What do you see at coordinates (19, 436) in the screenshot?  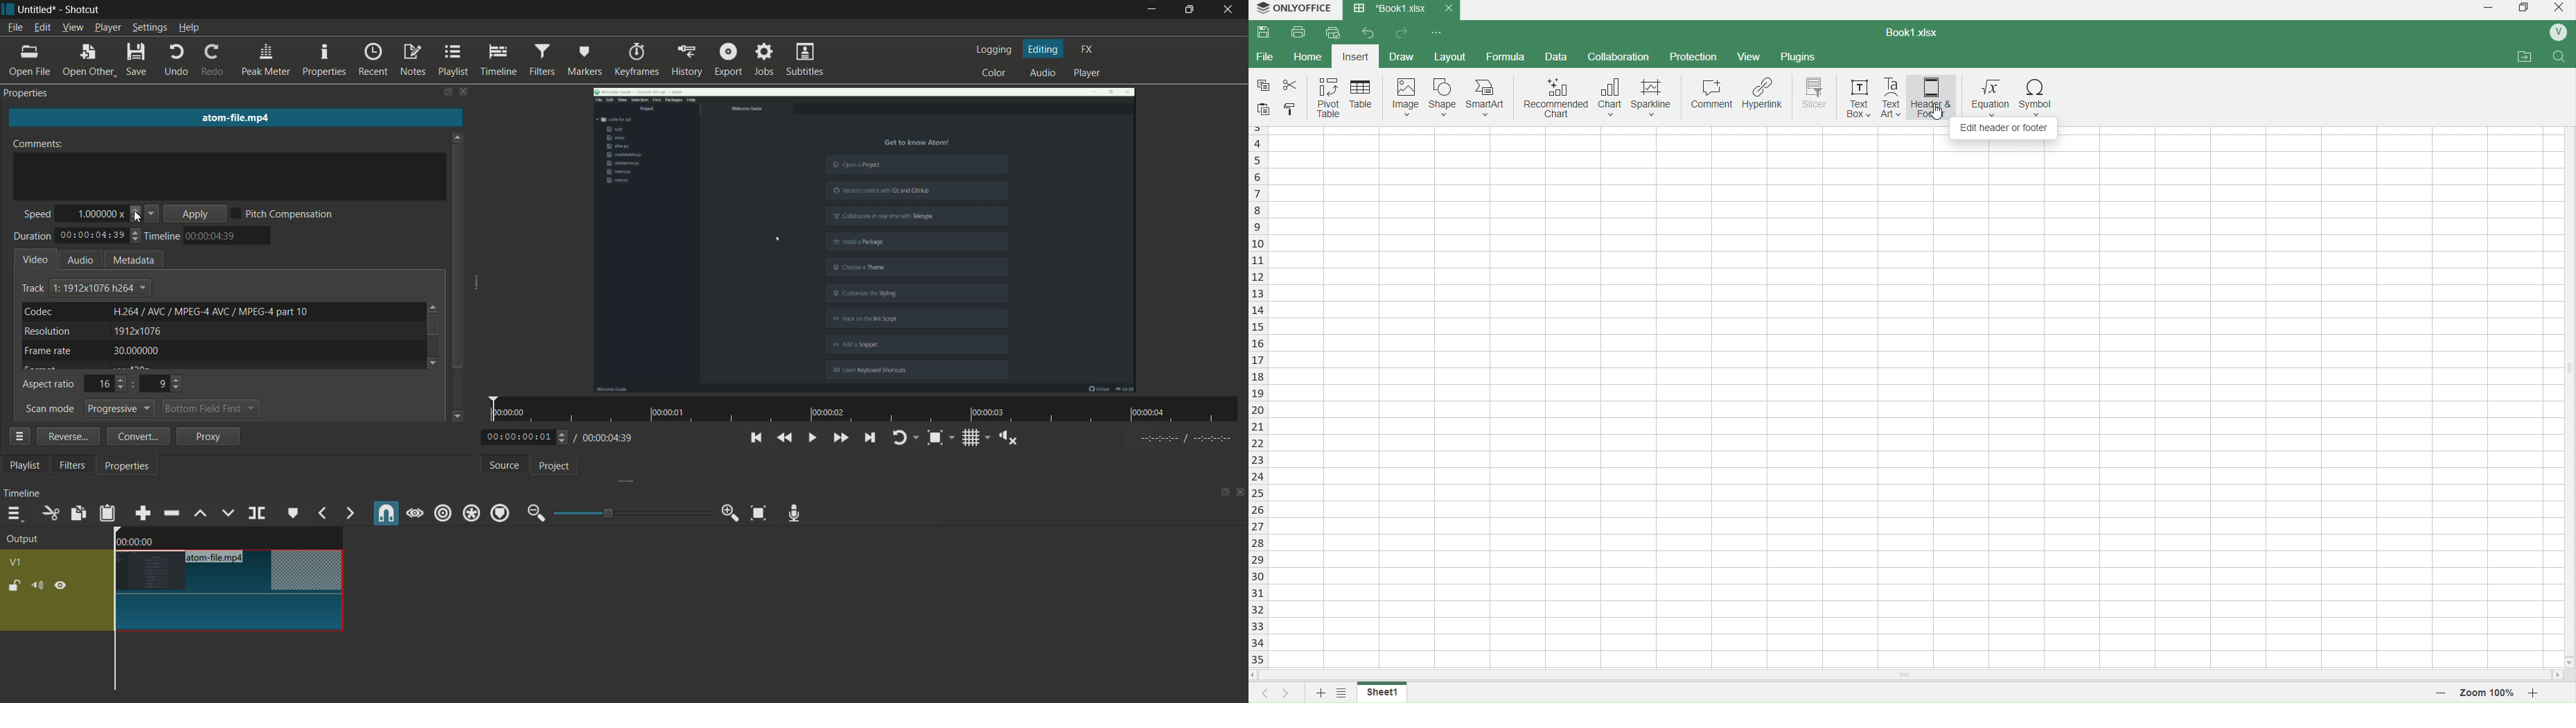 I see `more` at bounding box center [19, 436].